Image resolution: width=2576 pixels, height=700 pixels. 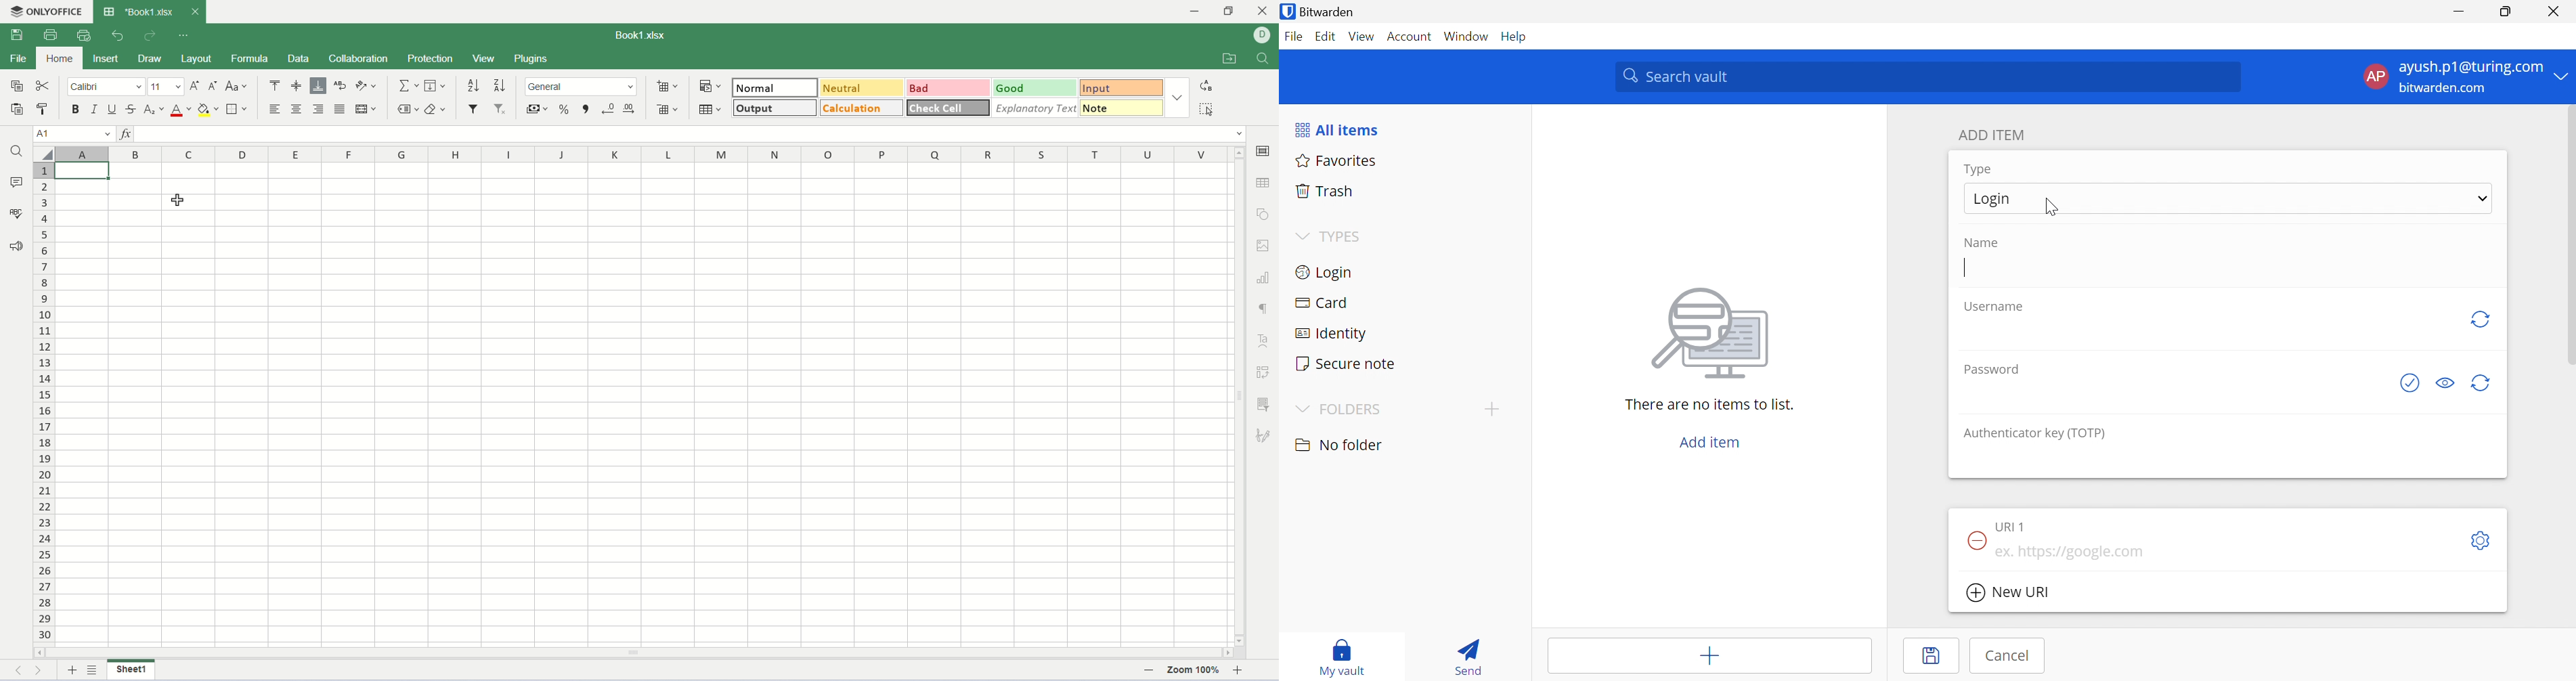 What do you see at coordinates (1410, 37) in the screenshot?
I see `Account` at bounding box center [1410, 37].